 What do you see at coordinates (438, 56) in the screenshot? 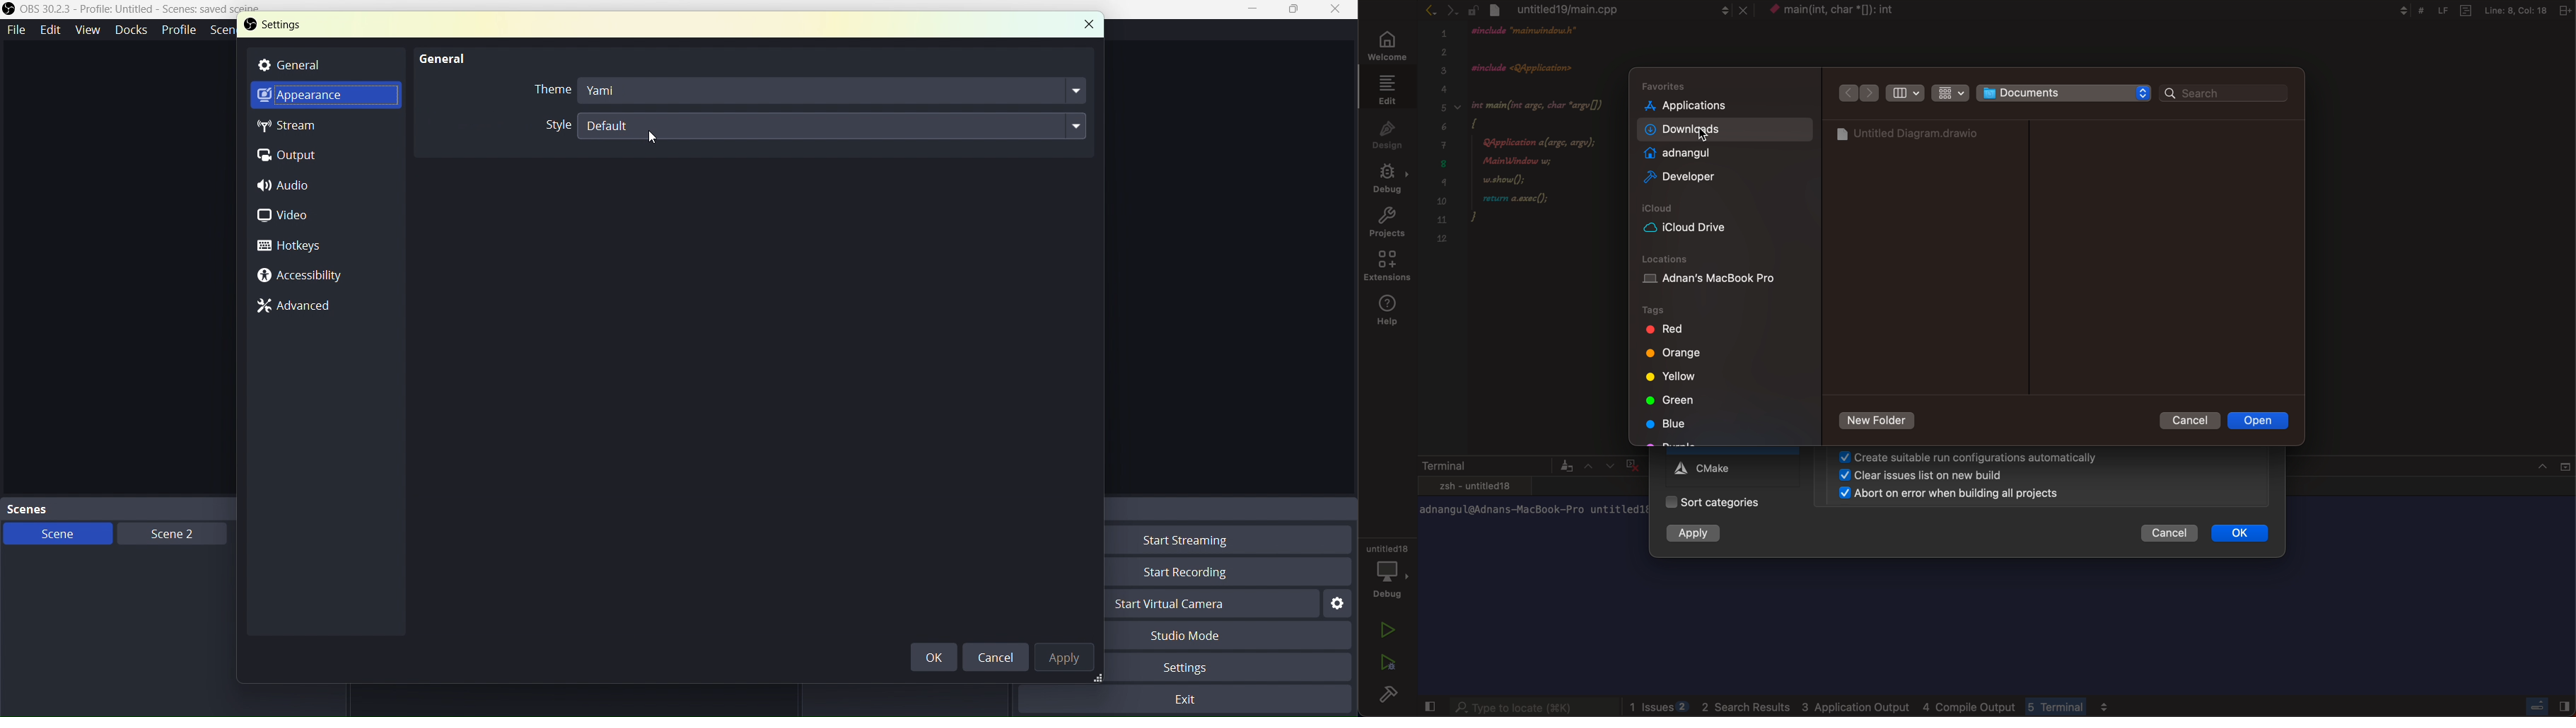
I see `General` at bounding box center [438, 56].